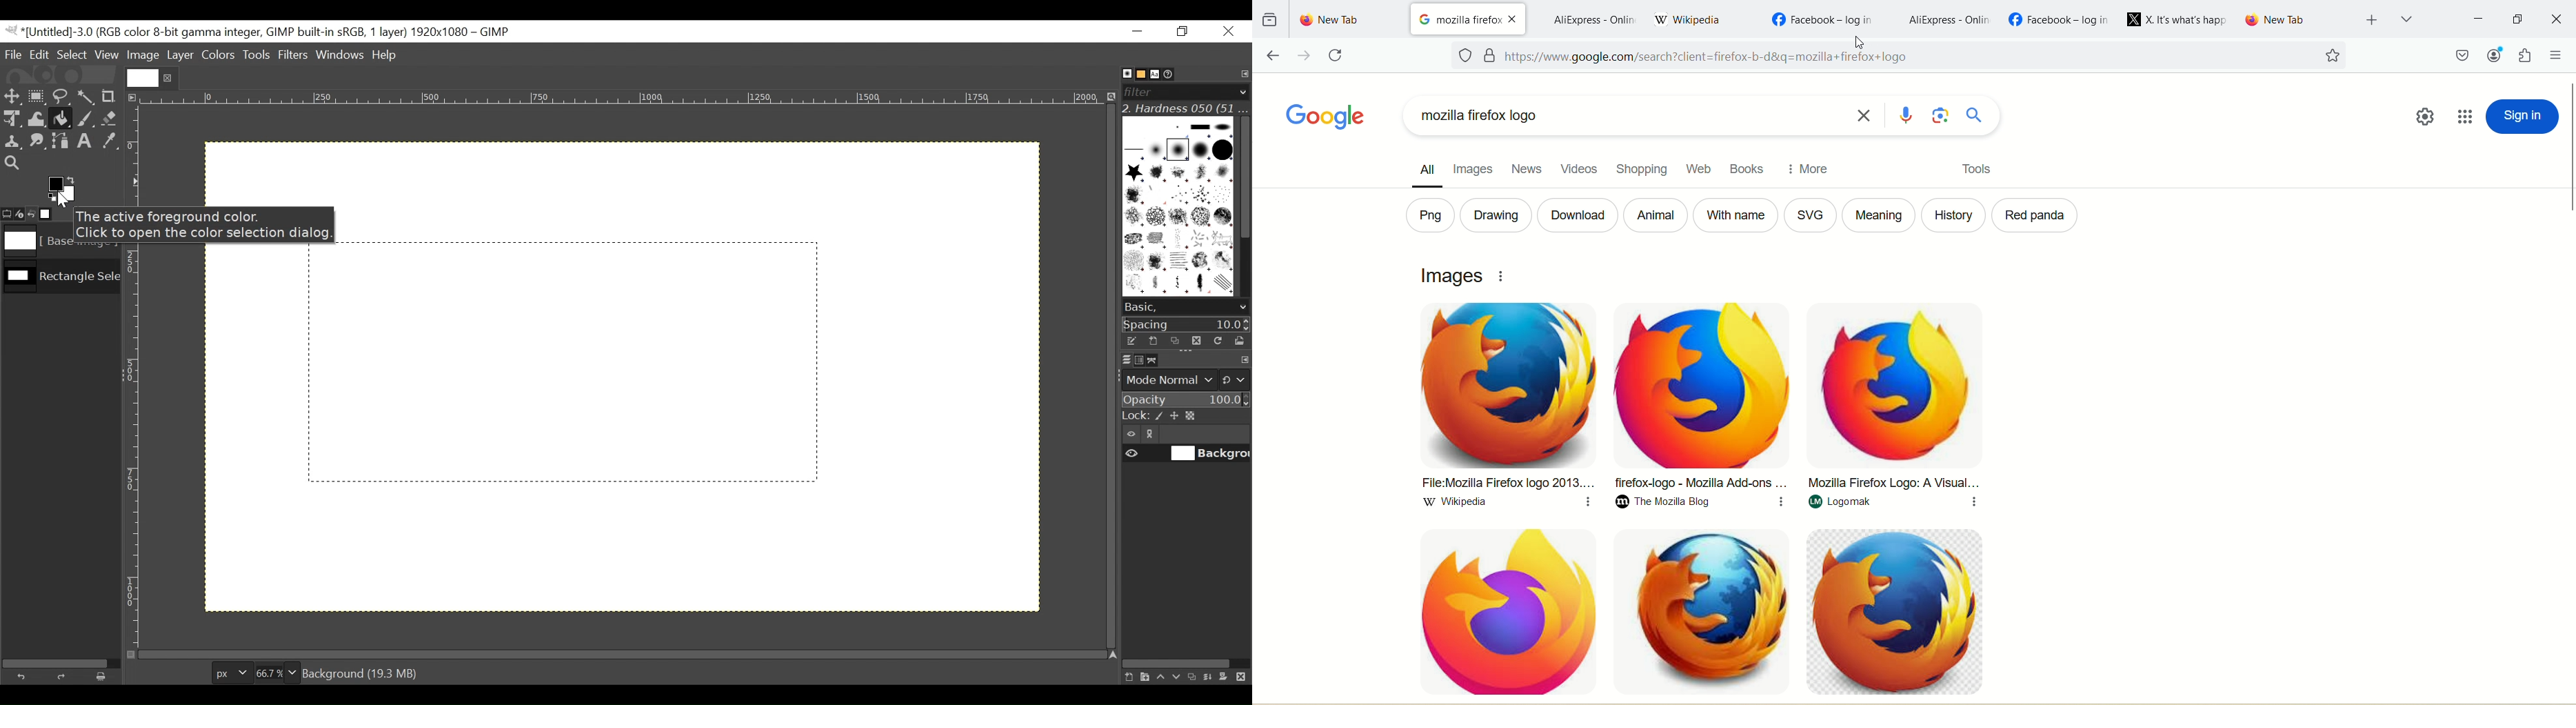 This screenshot has width=2576, height=728. What do you see at coordinates (341, 56) in the screenshot?
I see `Windows` at bounding box center [341, 56].